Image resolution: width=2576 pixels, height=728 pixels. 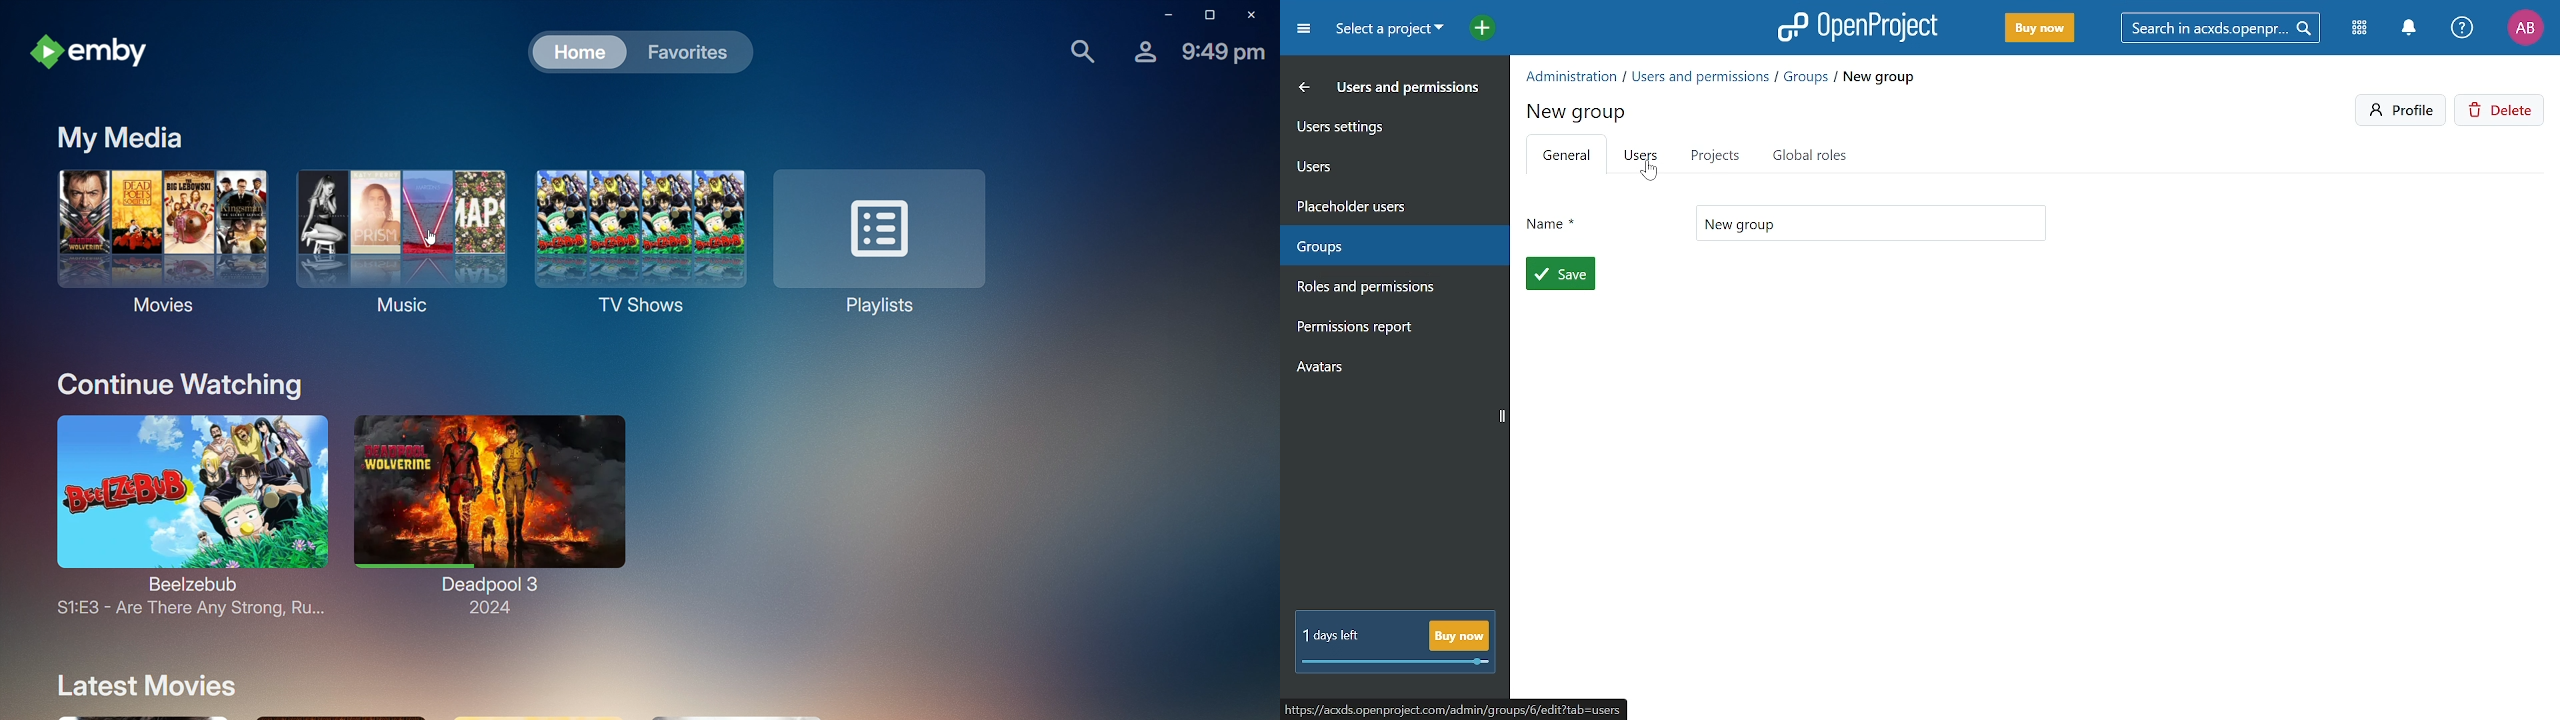 I want to click on ! day left Buy now, so click(x=1395, y=643).